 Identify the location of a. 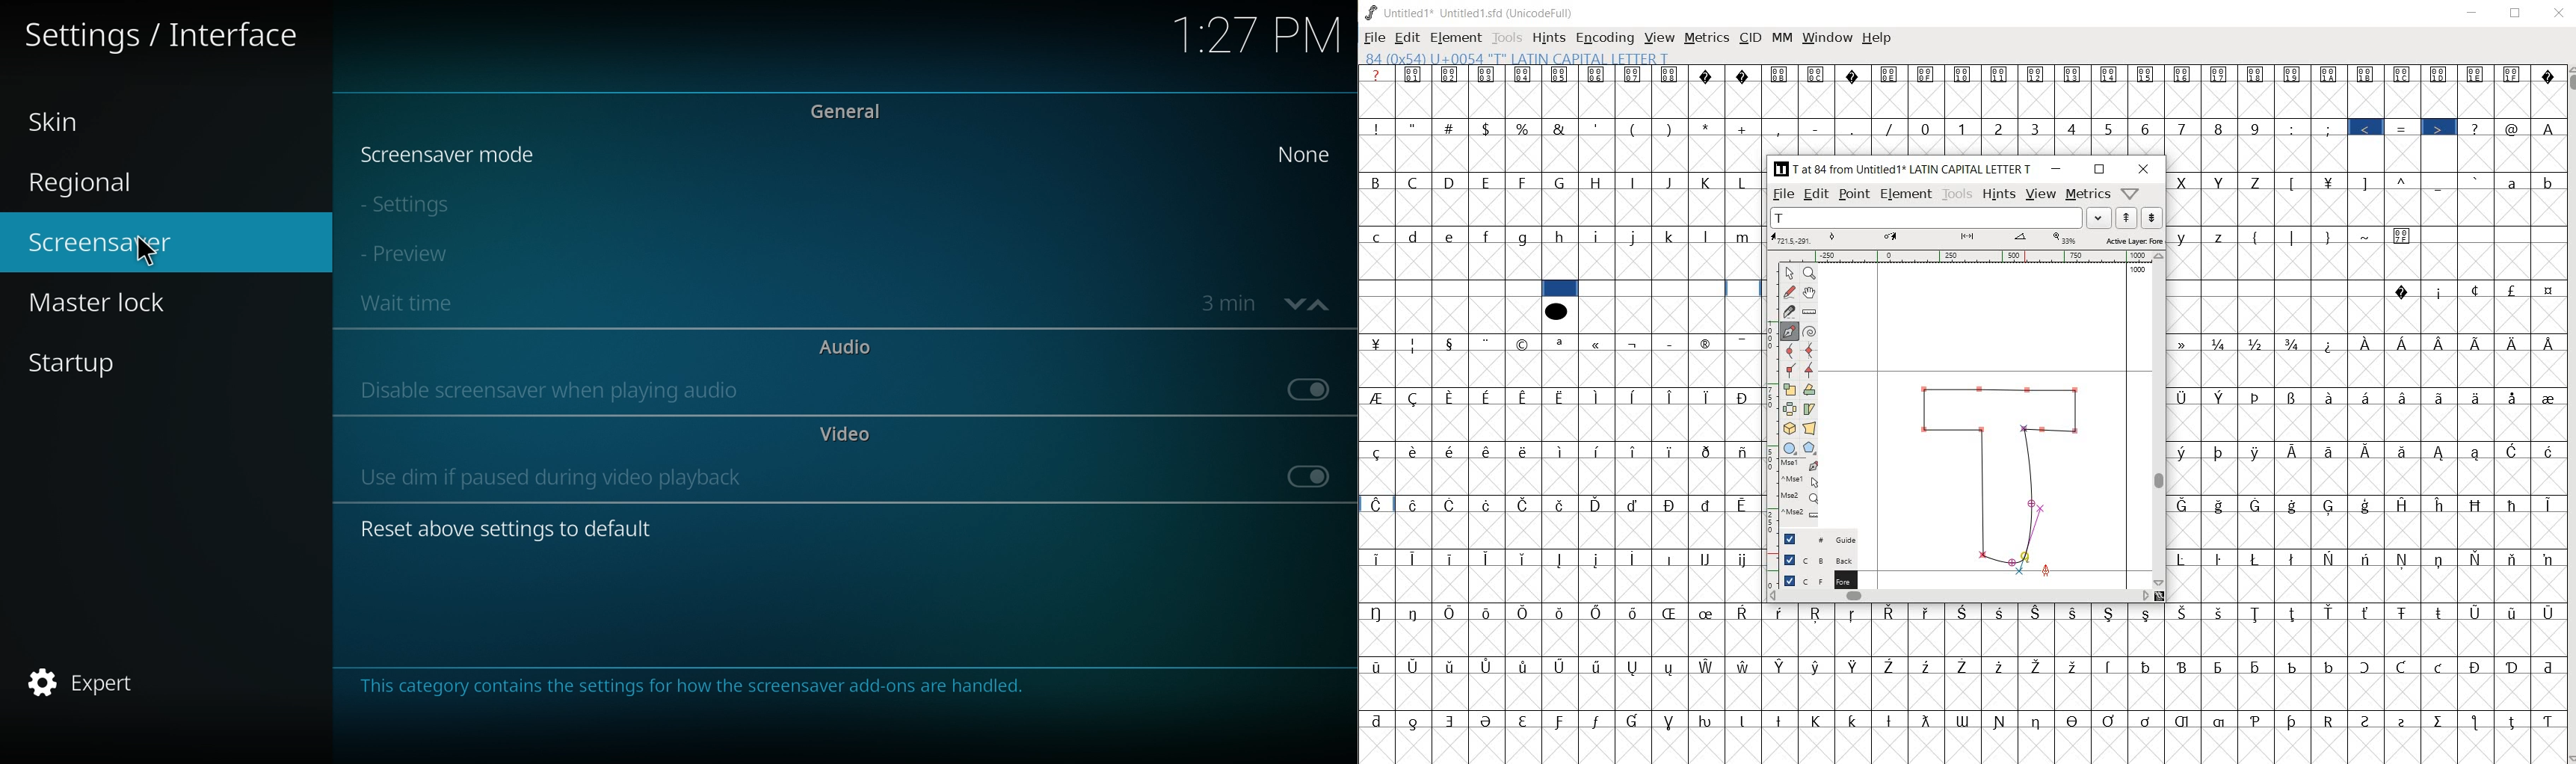
(2514, 182).